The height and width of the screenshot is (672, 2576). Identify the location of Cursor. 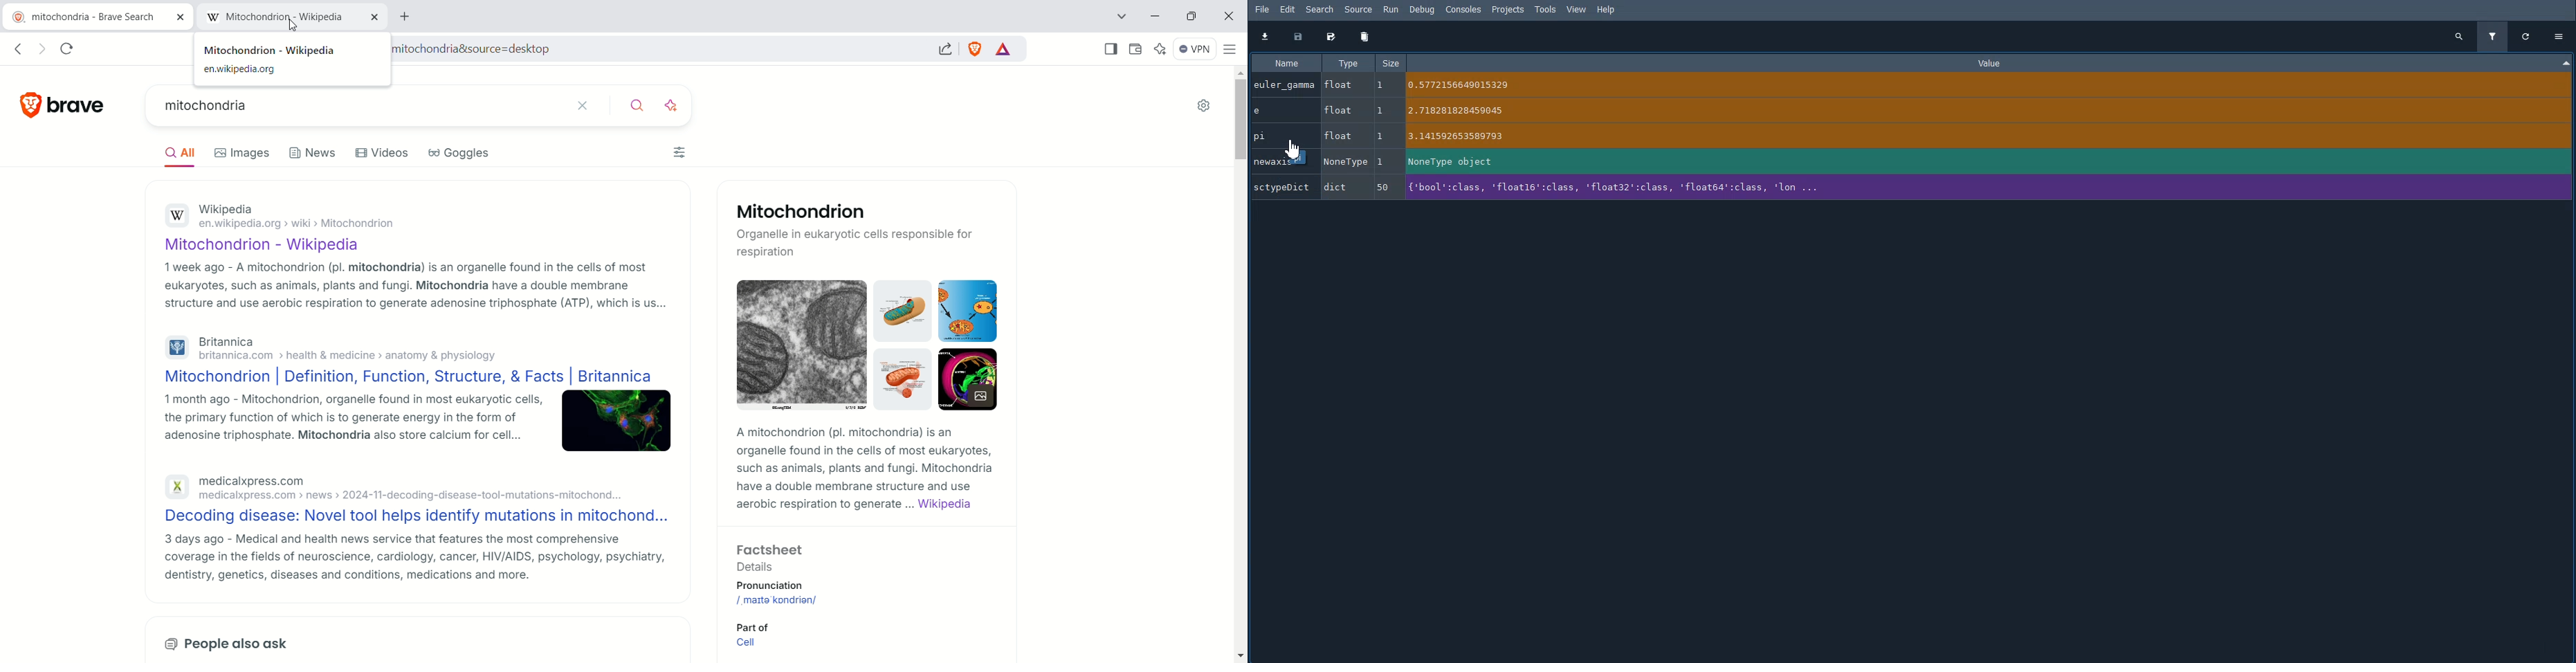
(1292, 149).